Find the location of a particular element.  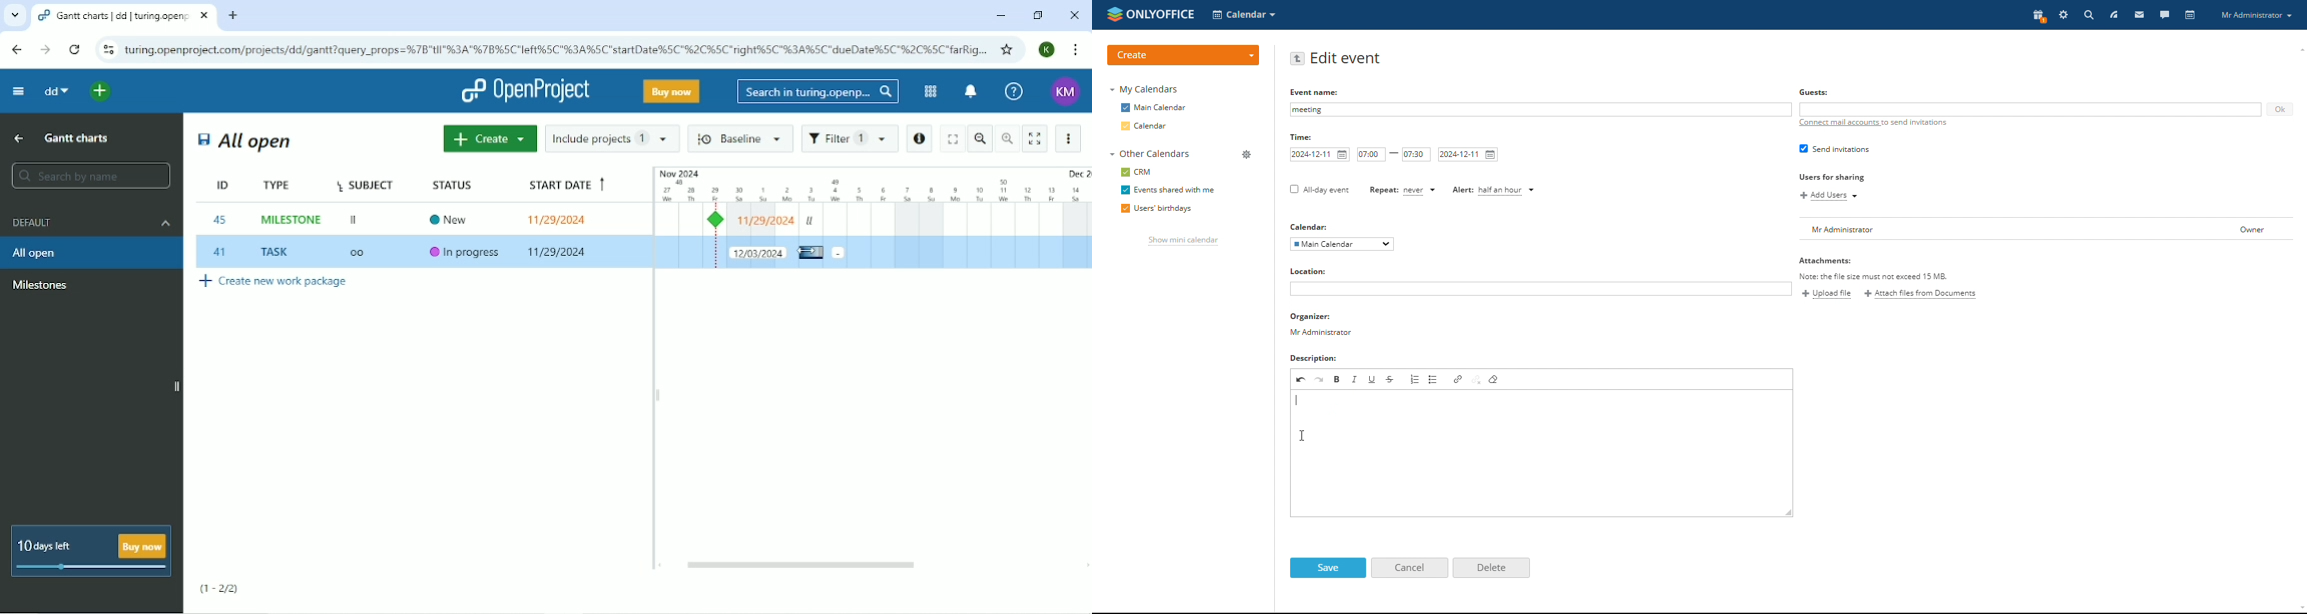

Open quick add menu is located at coordinates (103, 92).